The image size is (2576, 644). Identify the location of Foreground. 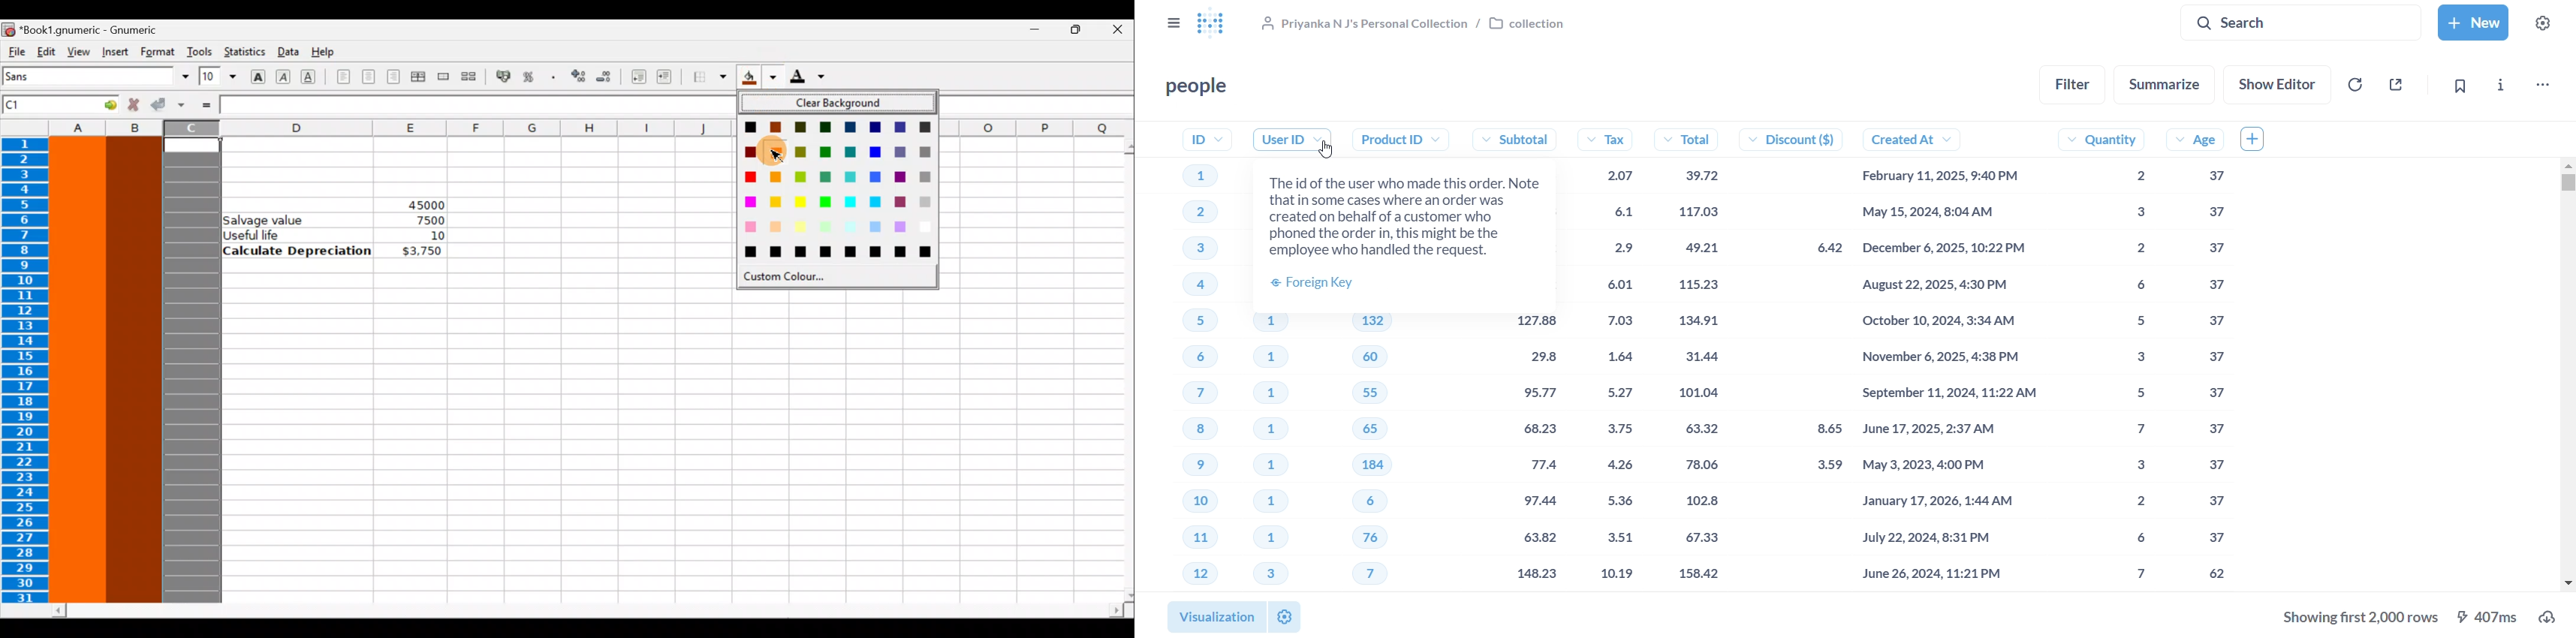
(811, 77).